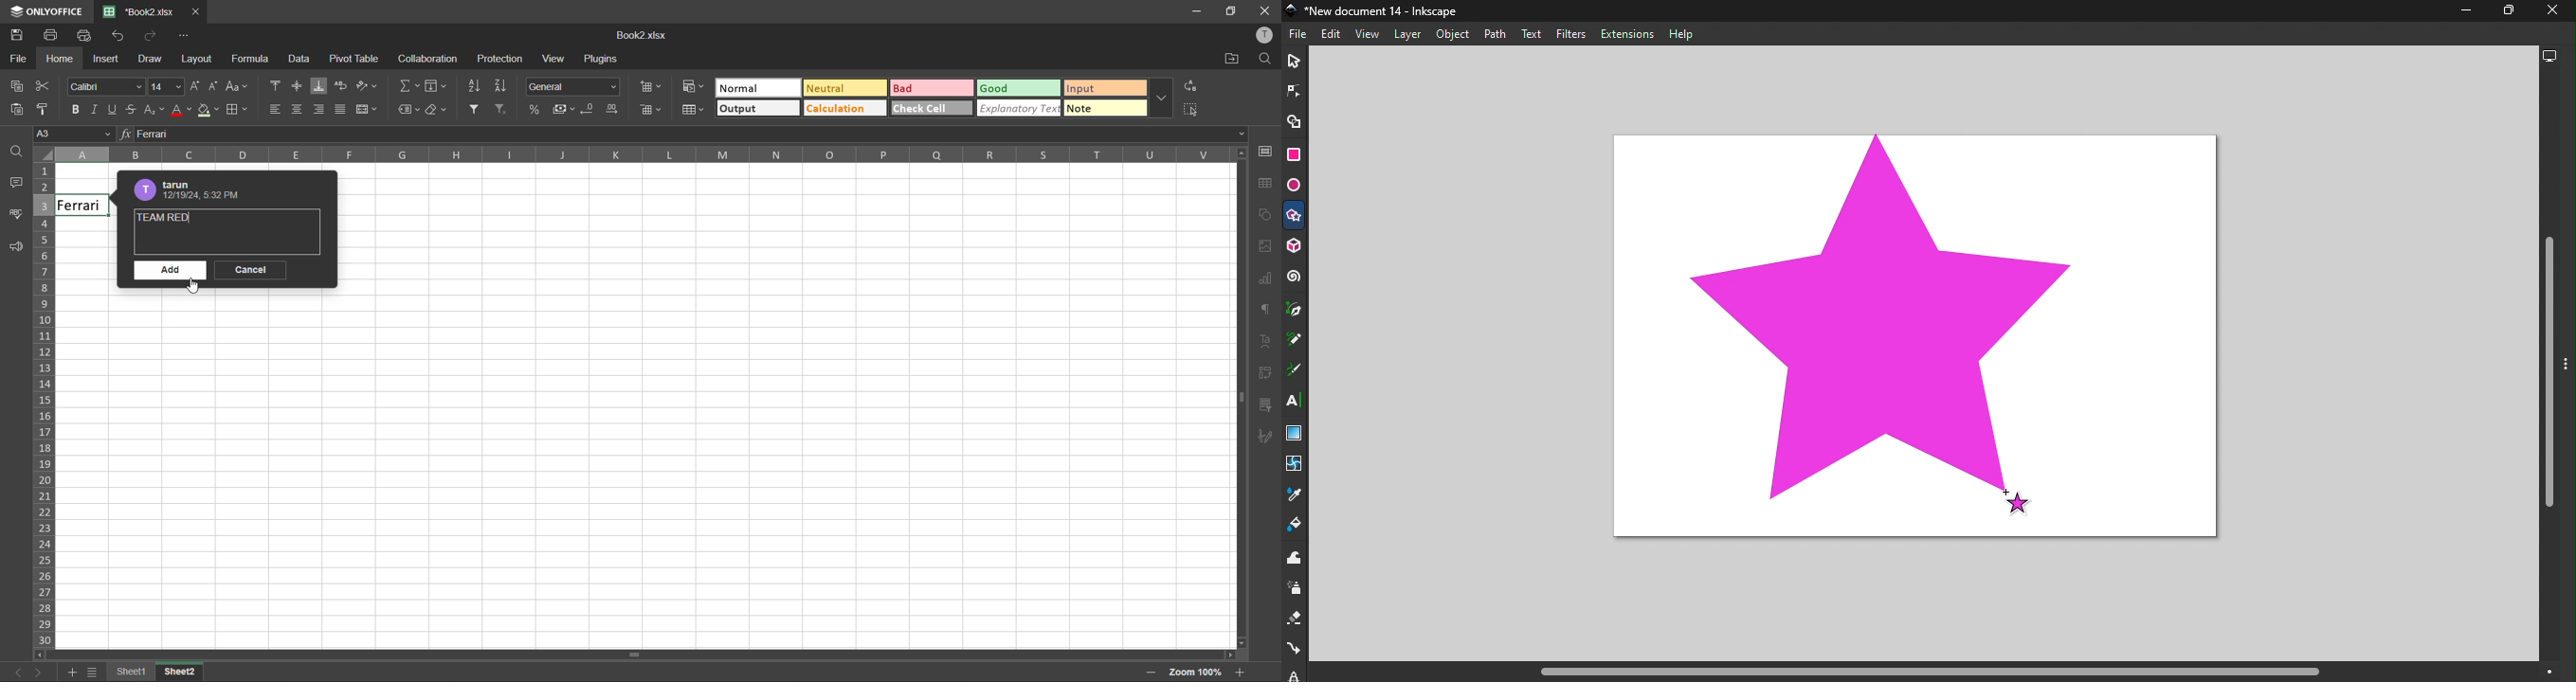 The image size is (2576, 700). Describe the element at coordinates (2503, 11) in the screenshot. I see `Maximize` at that location.